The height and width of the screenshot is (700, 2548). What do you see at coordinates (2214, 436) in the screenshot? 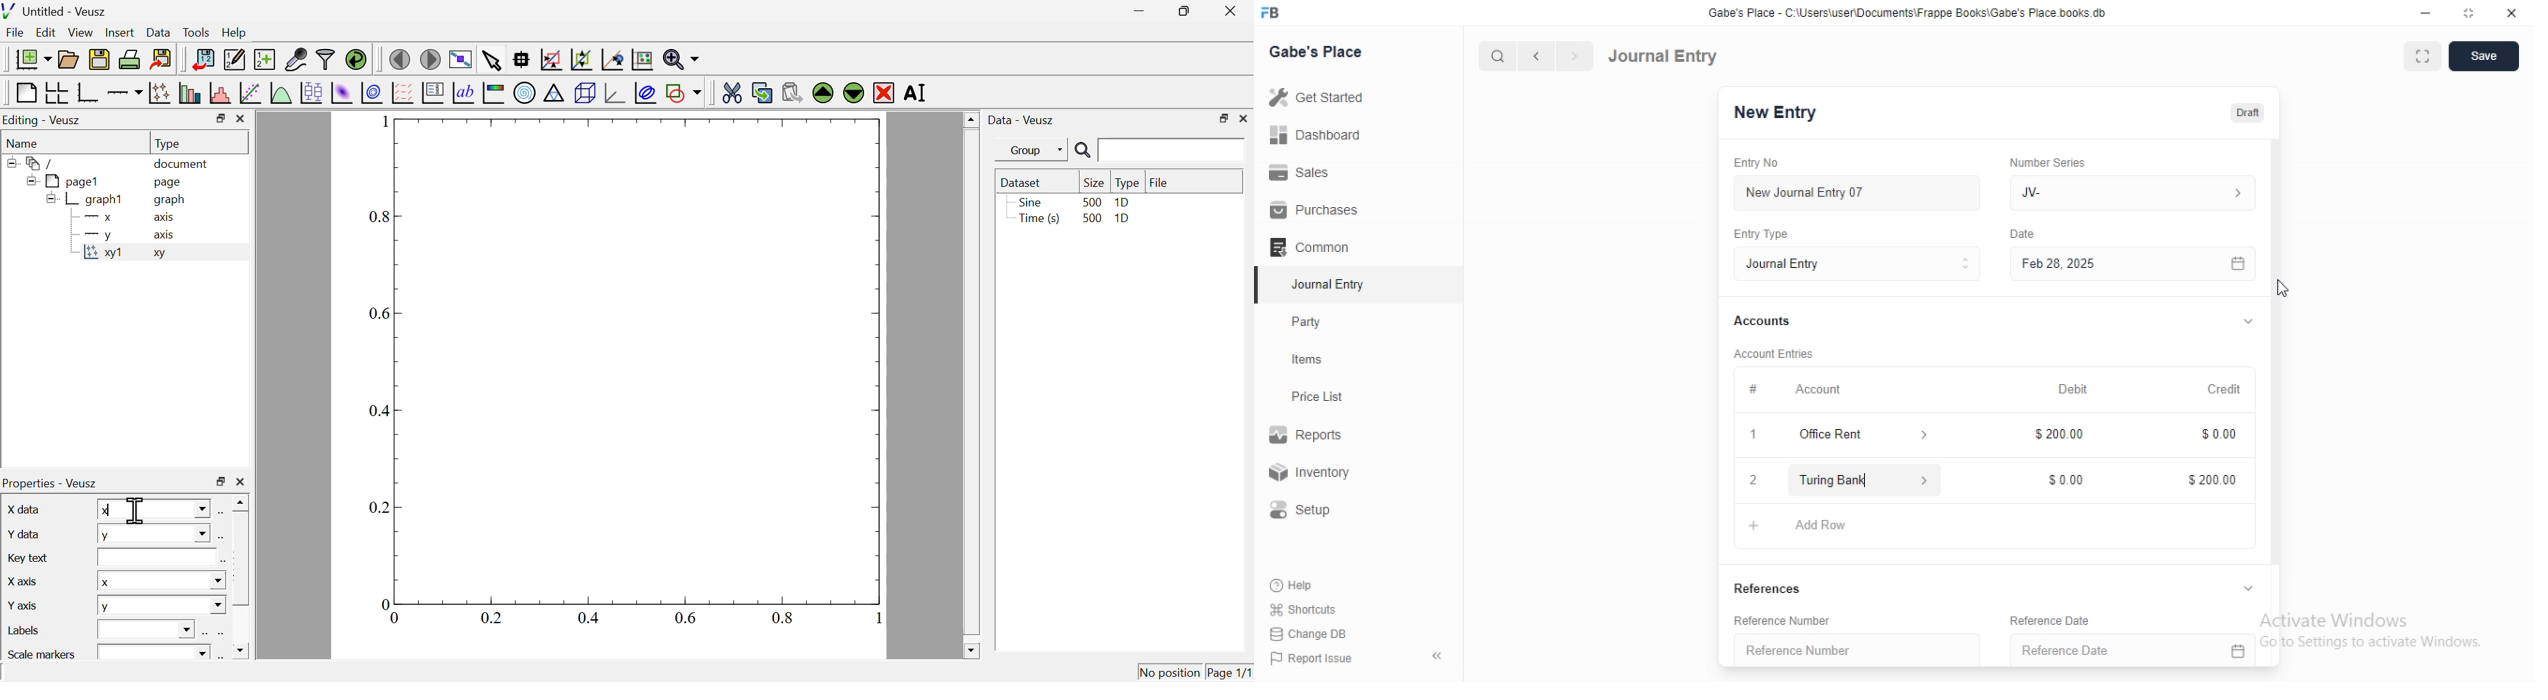
I see `$ 0.00` at bounding box center [2214, 436].